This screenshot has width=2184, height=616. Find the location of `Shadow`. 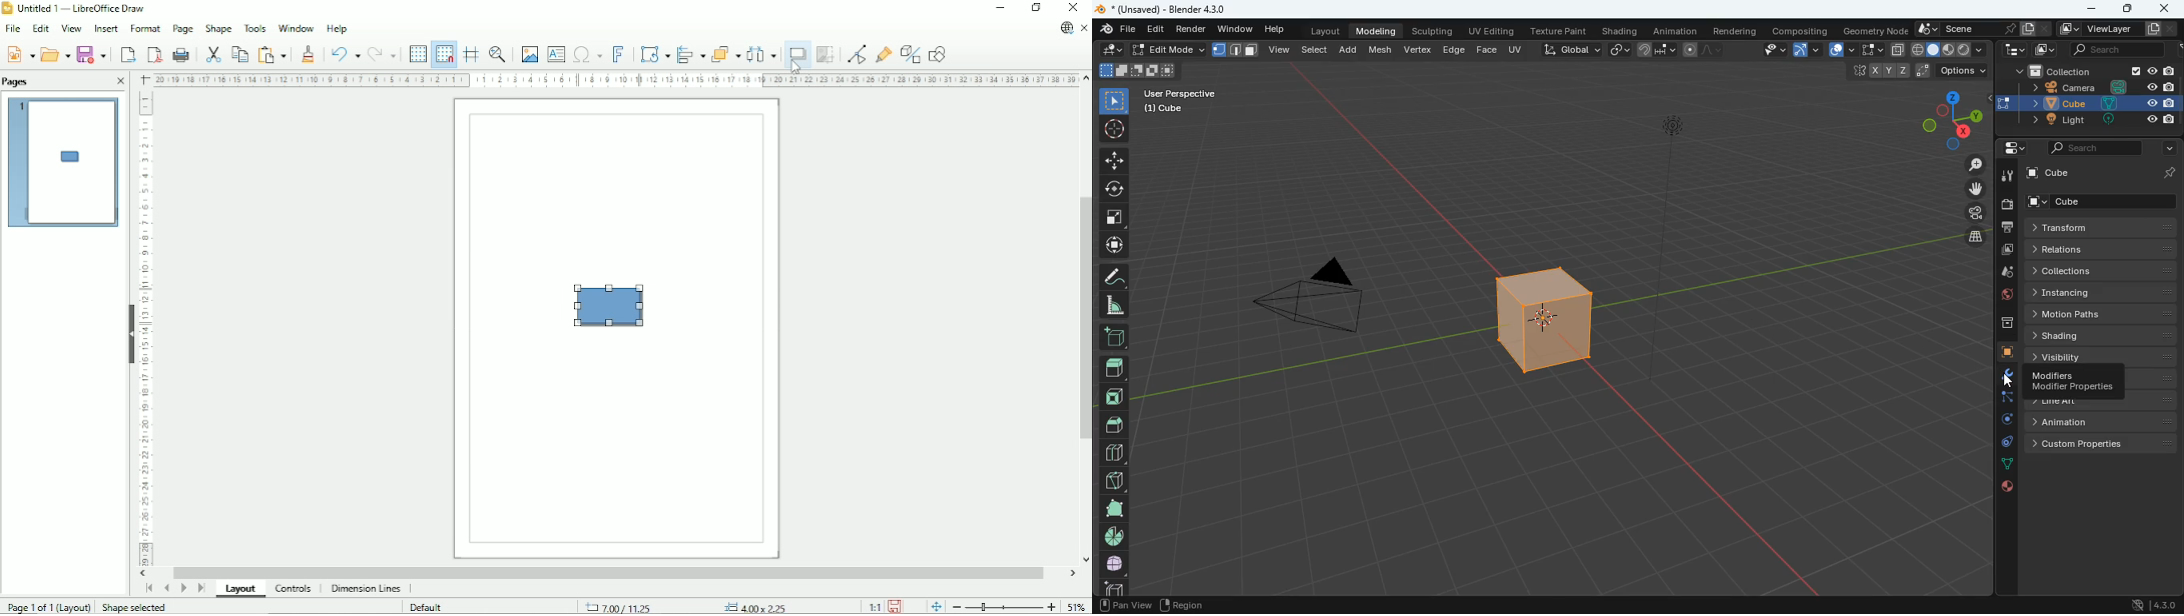

Shadow is located at coordinates (797, 55).